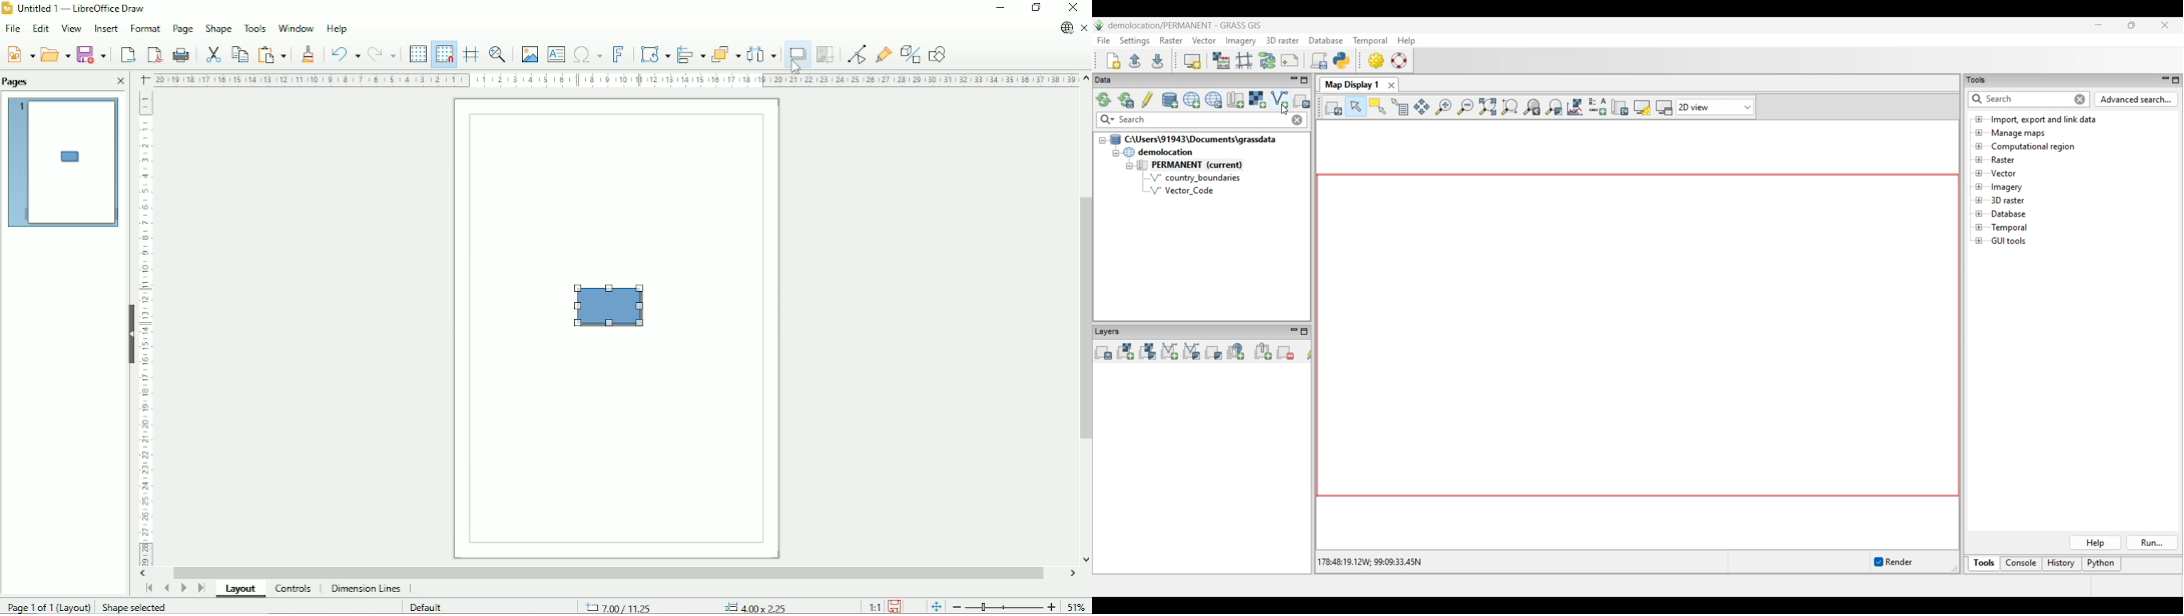 The height and width of the screenshot is (616, 2184). I want to click on Shape, so click(220, 28).